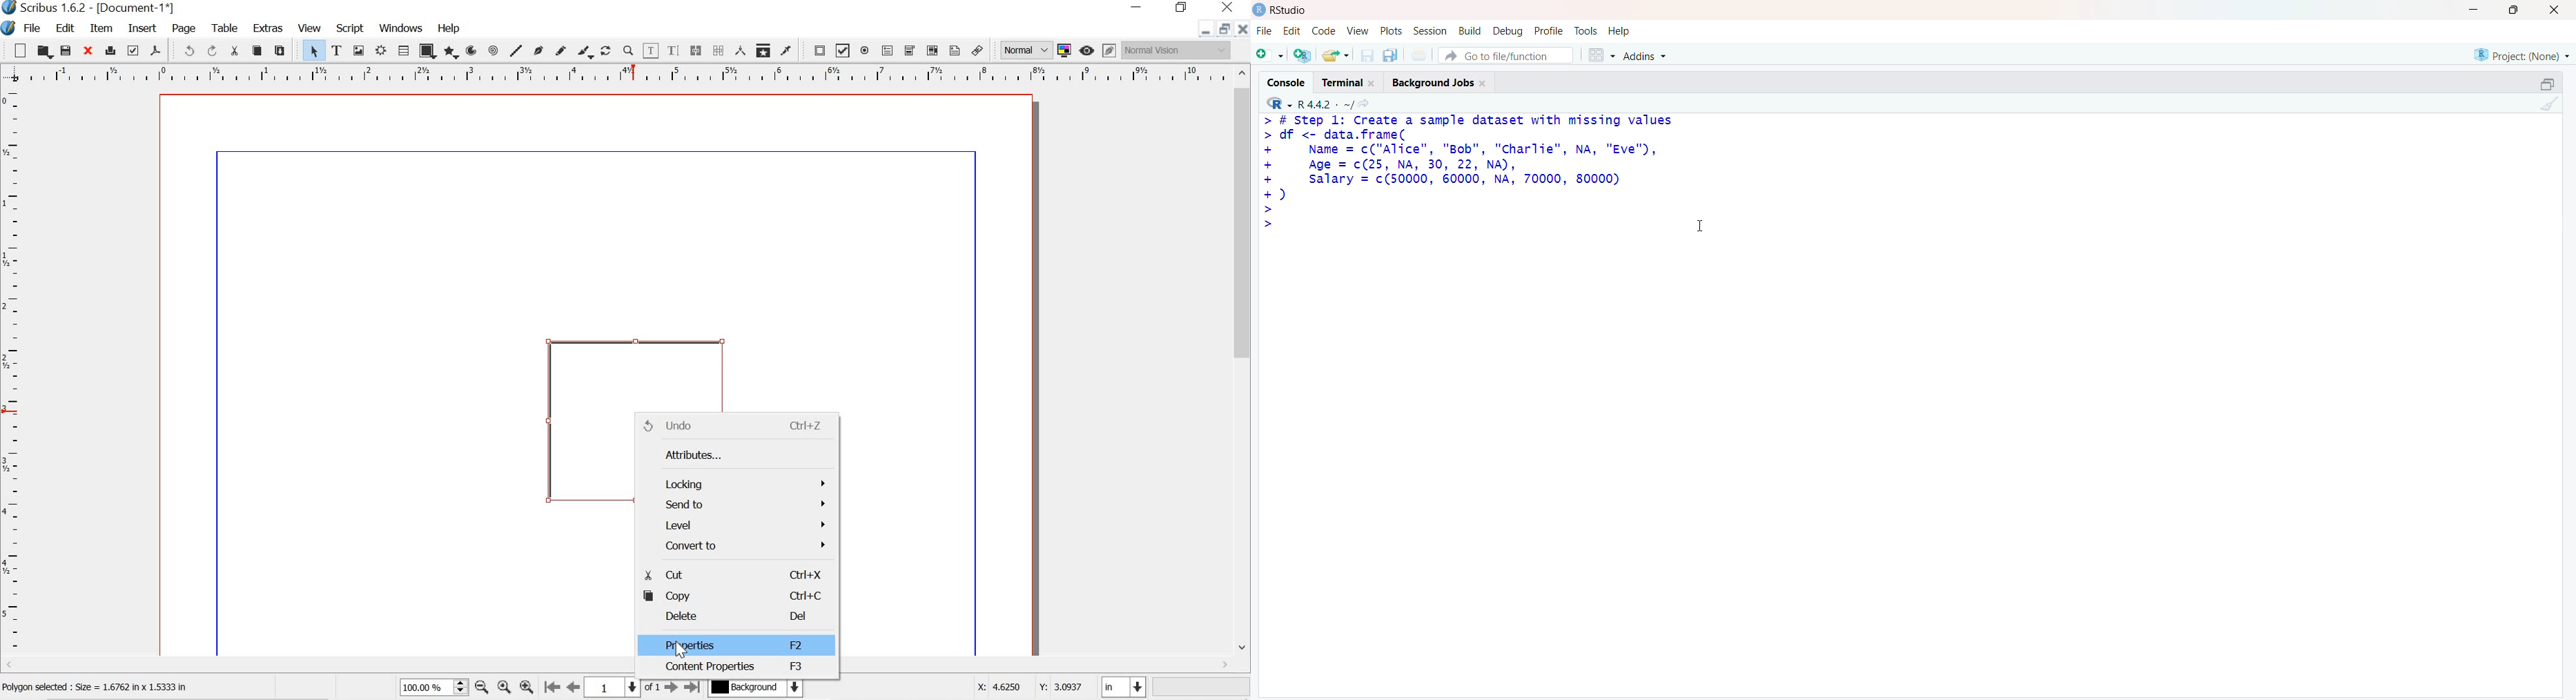  What do you see at coordinates (2471, 10) in the screenshot?
I see `Minimize` at bounding box center [2471, 10].